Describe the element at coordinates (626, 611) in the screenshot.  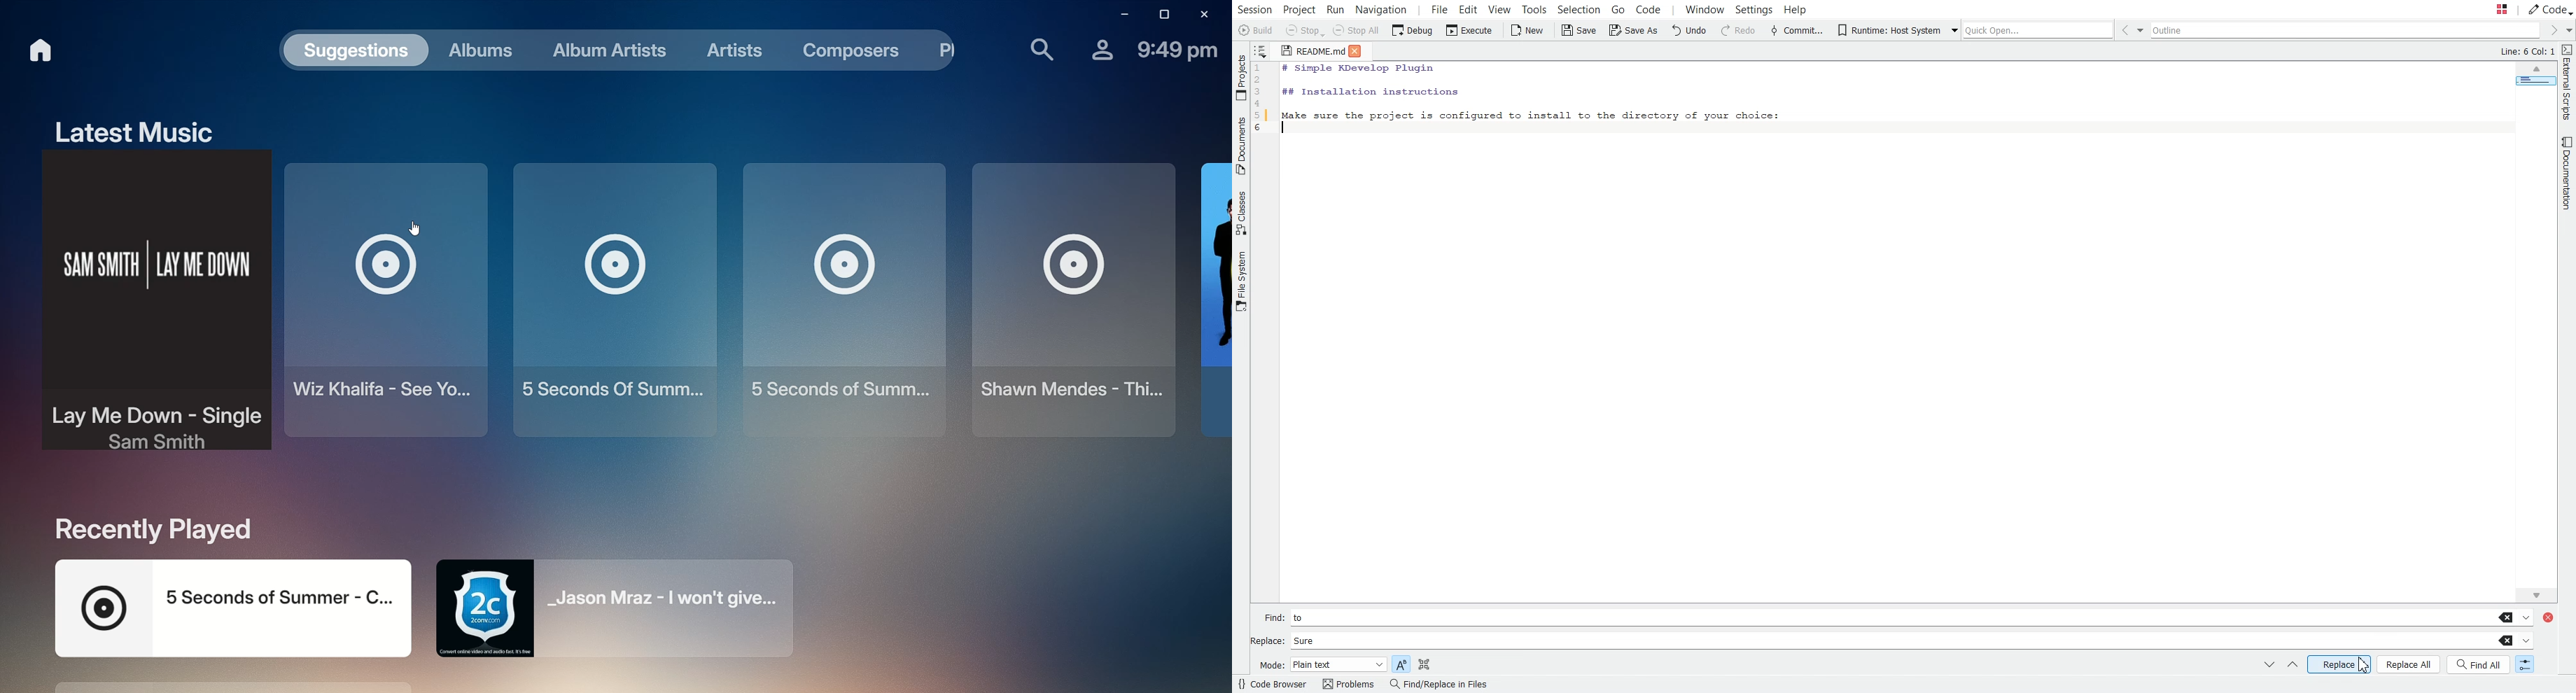
I see `Jason Mraz` at that location.